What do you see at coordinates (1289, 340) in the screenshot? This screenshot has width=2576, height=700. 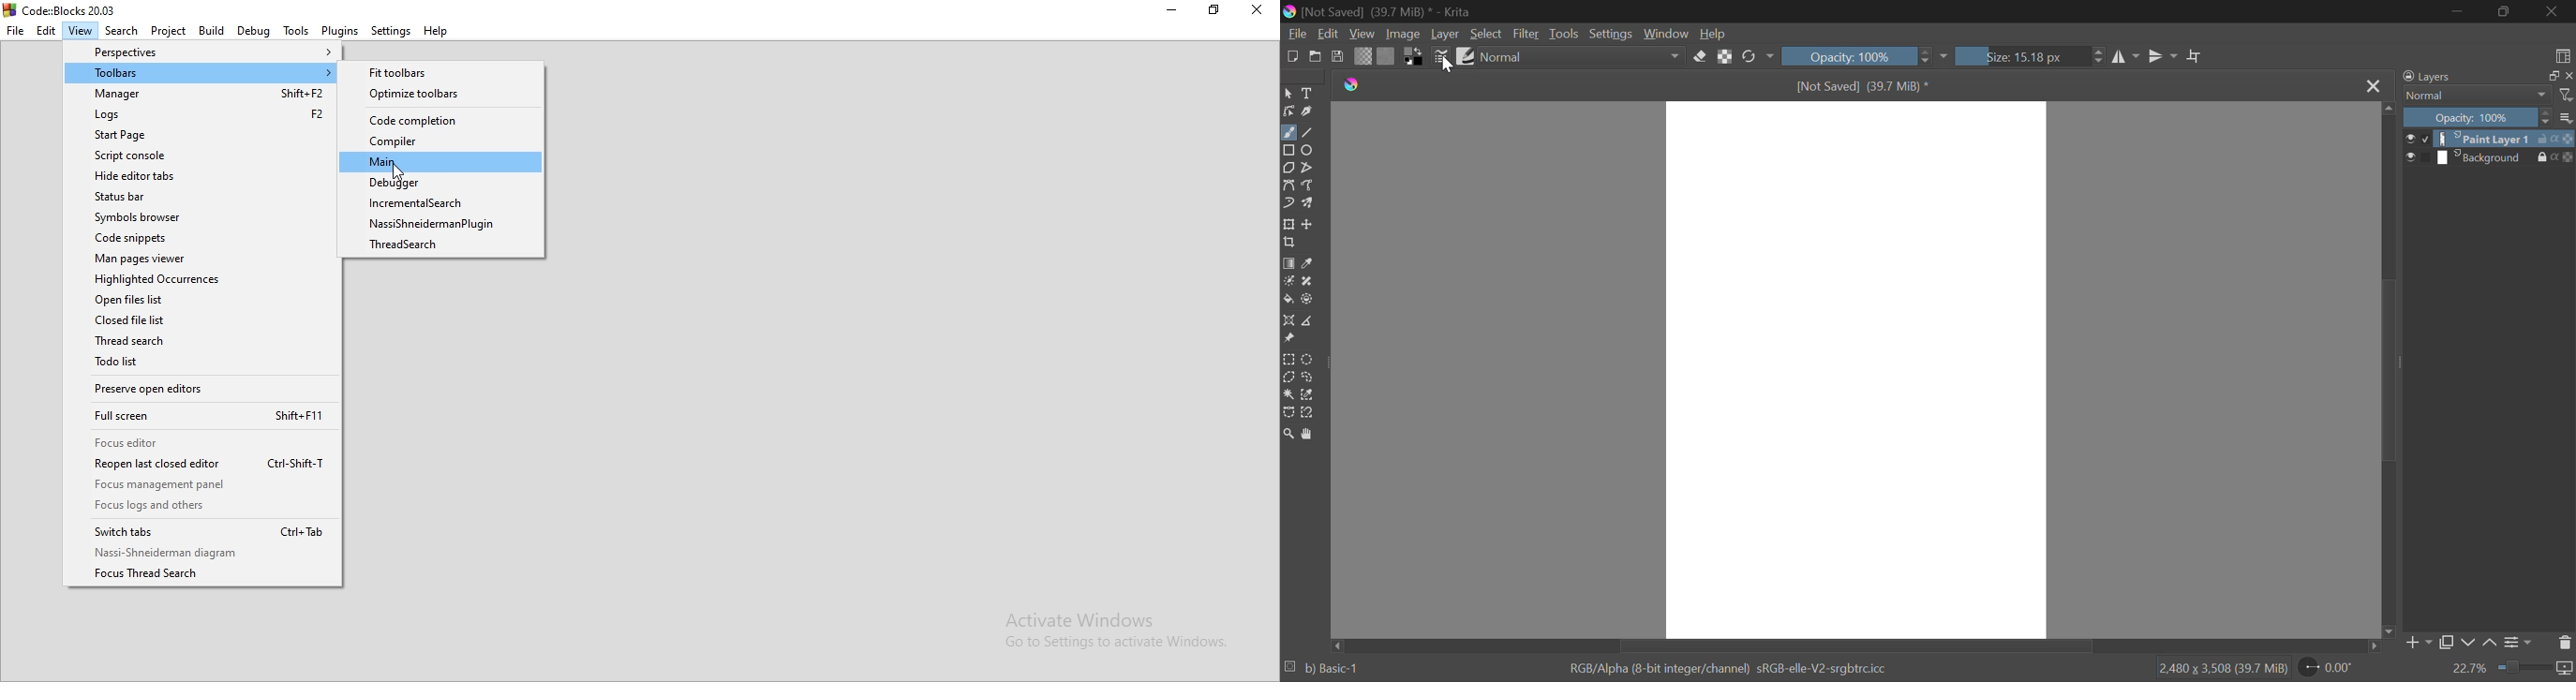 I see `Reference Images` at bounding box center [1289, 340].